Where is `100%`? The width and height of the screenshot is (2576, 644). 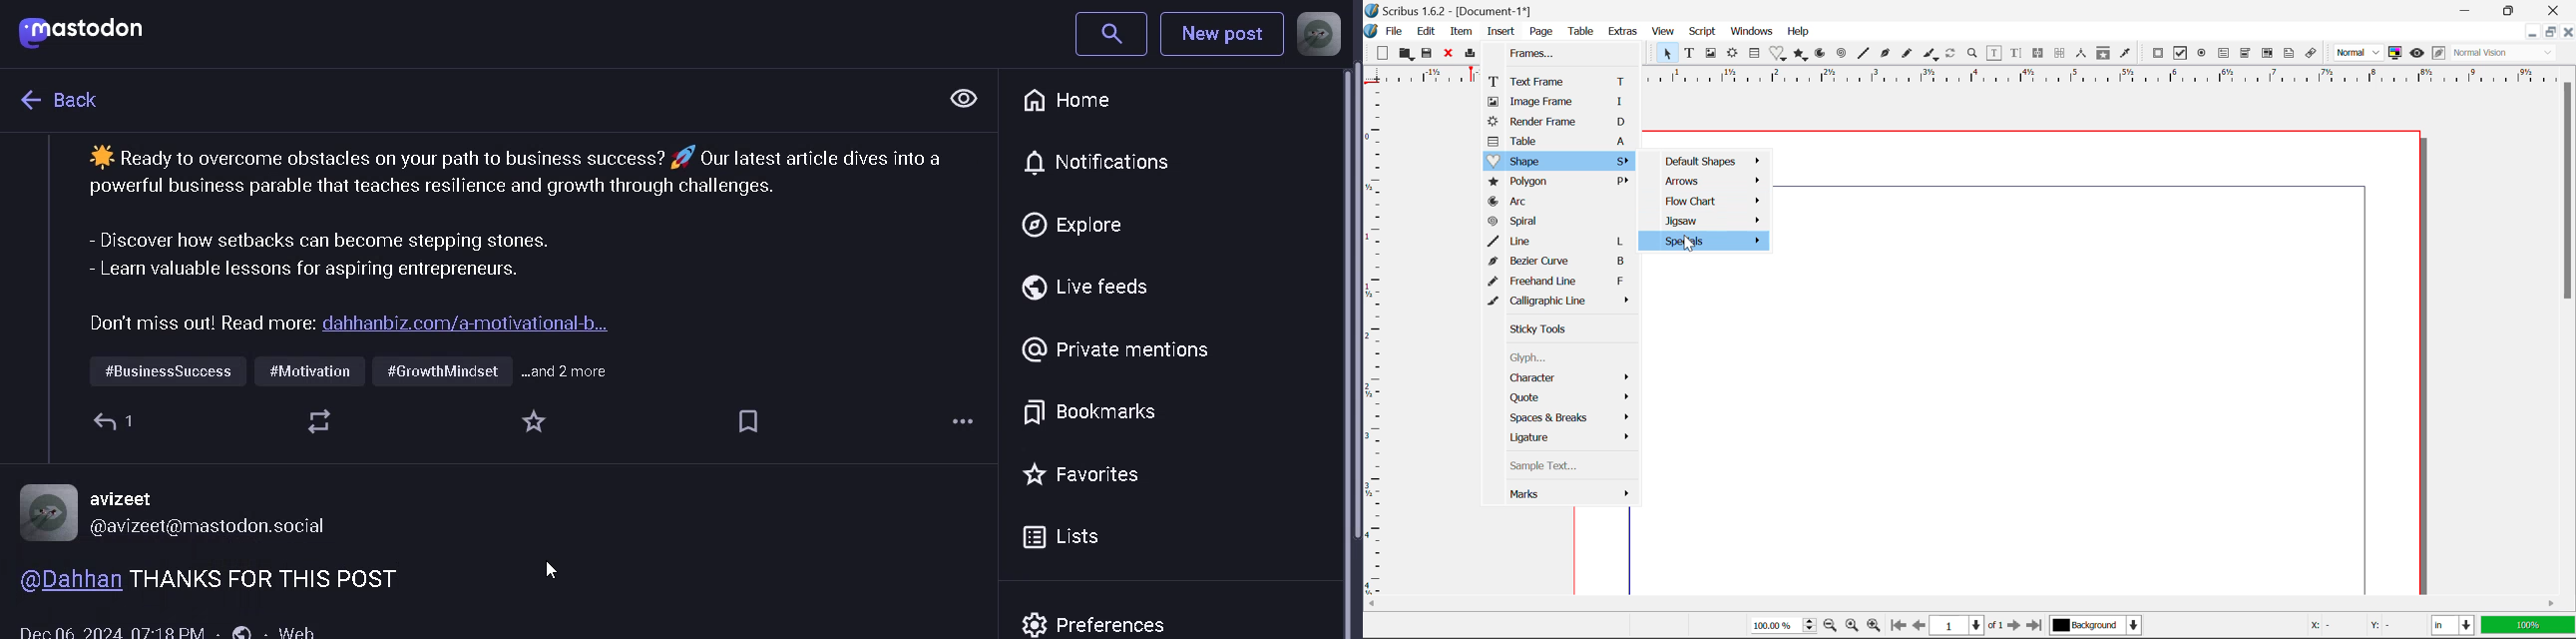
100% is located at coordinates (1780, 627).